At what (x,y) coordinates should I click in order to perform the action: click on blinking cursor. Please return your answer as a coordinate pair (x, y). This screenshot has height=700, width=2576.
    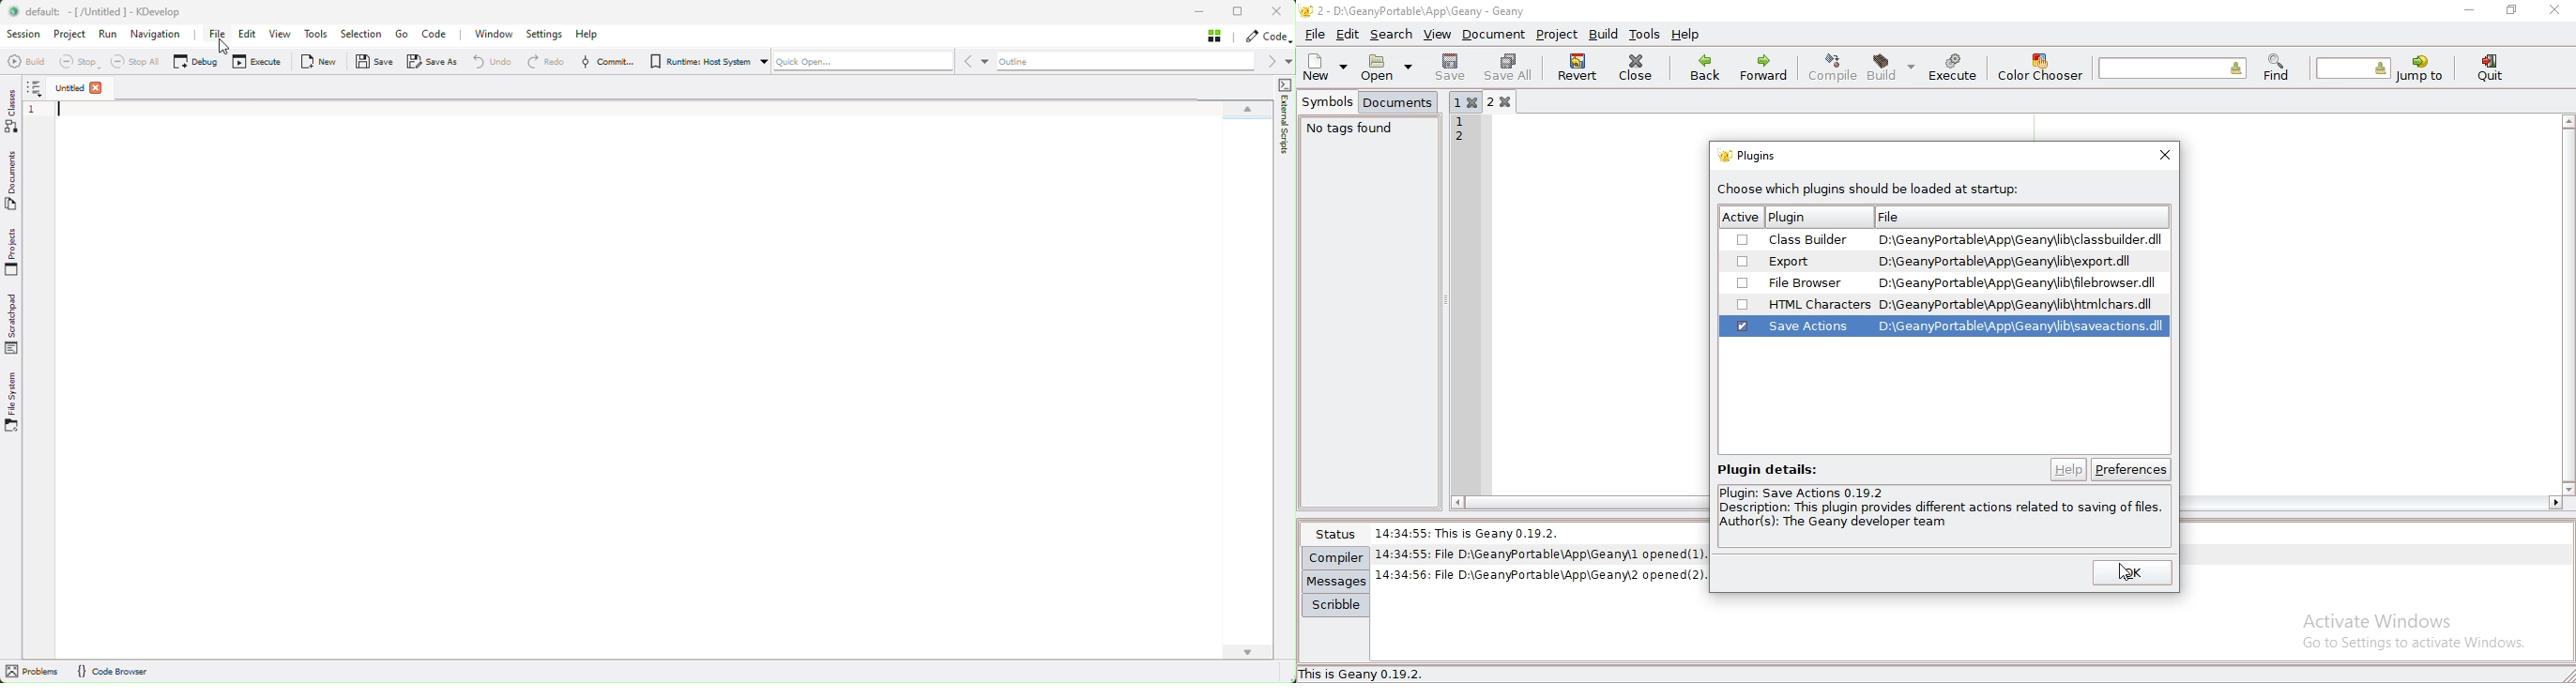
    Looking at the image, I should click on (62, 109).